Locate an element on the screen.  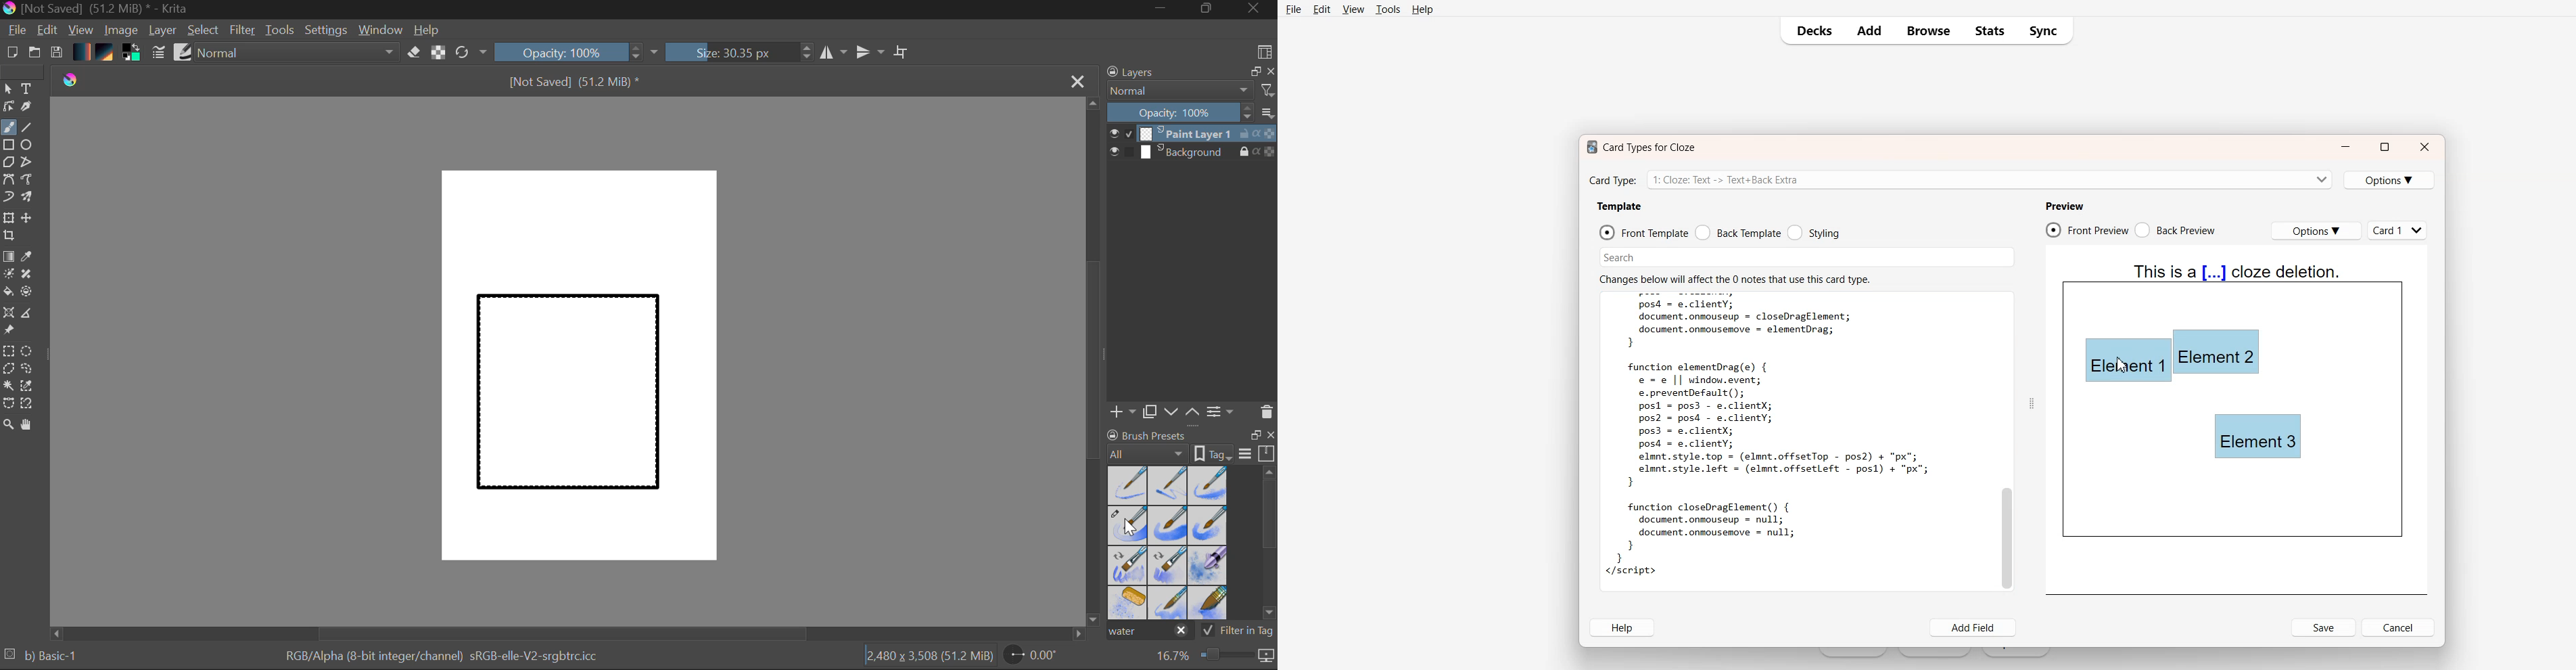
Bezier Curve Selector is located at coordinates (8, 404).